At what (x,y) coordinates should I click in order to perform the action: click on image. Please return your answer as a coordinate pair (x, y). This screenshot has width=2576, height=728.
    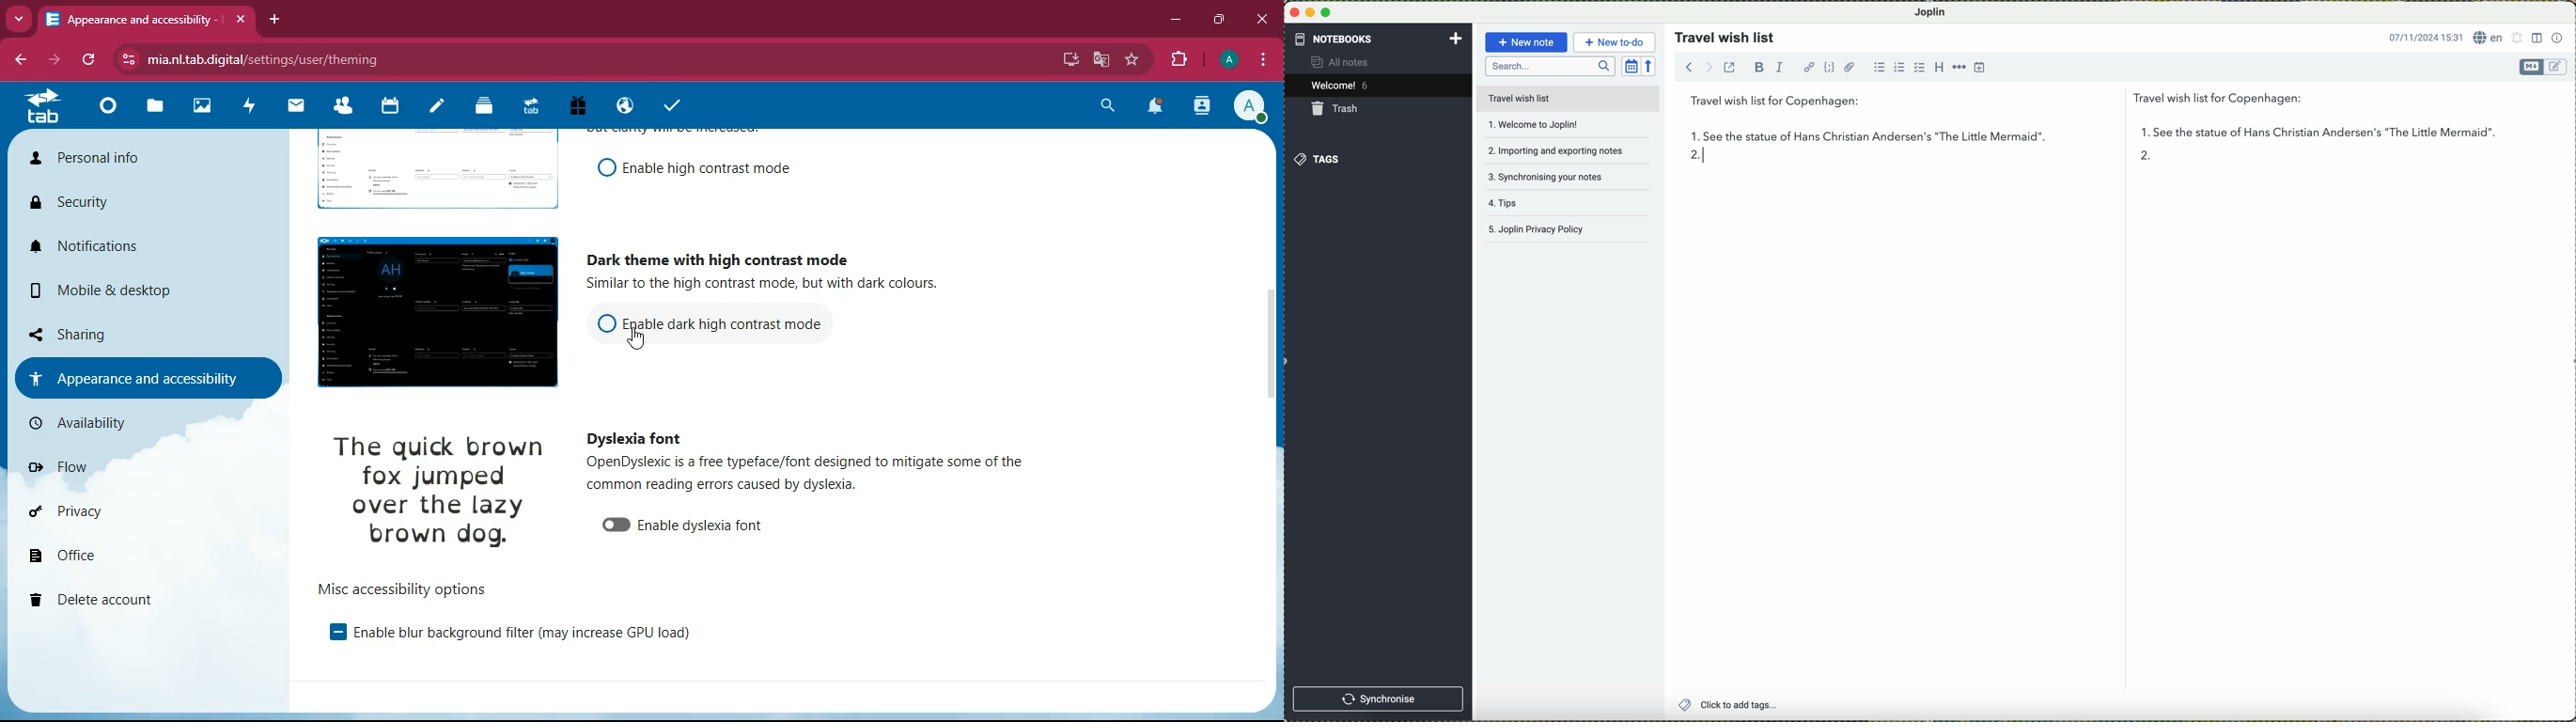
    Looking at the image, I should click on (430, 174).